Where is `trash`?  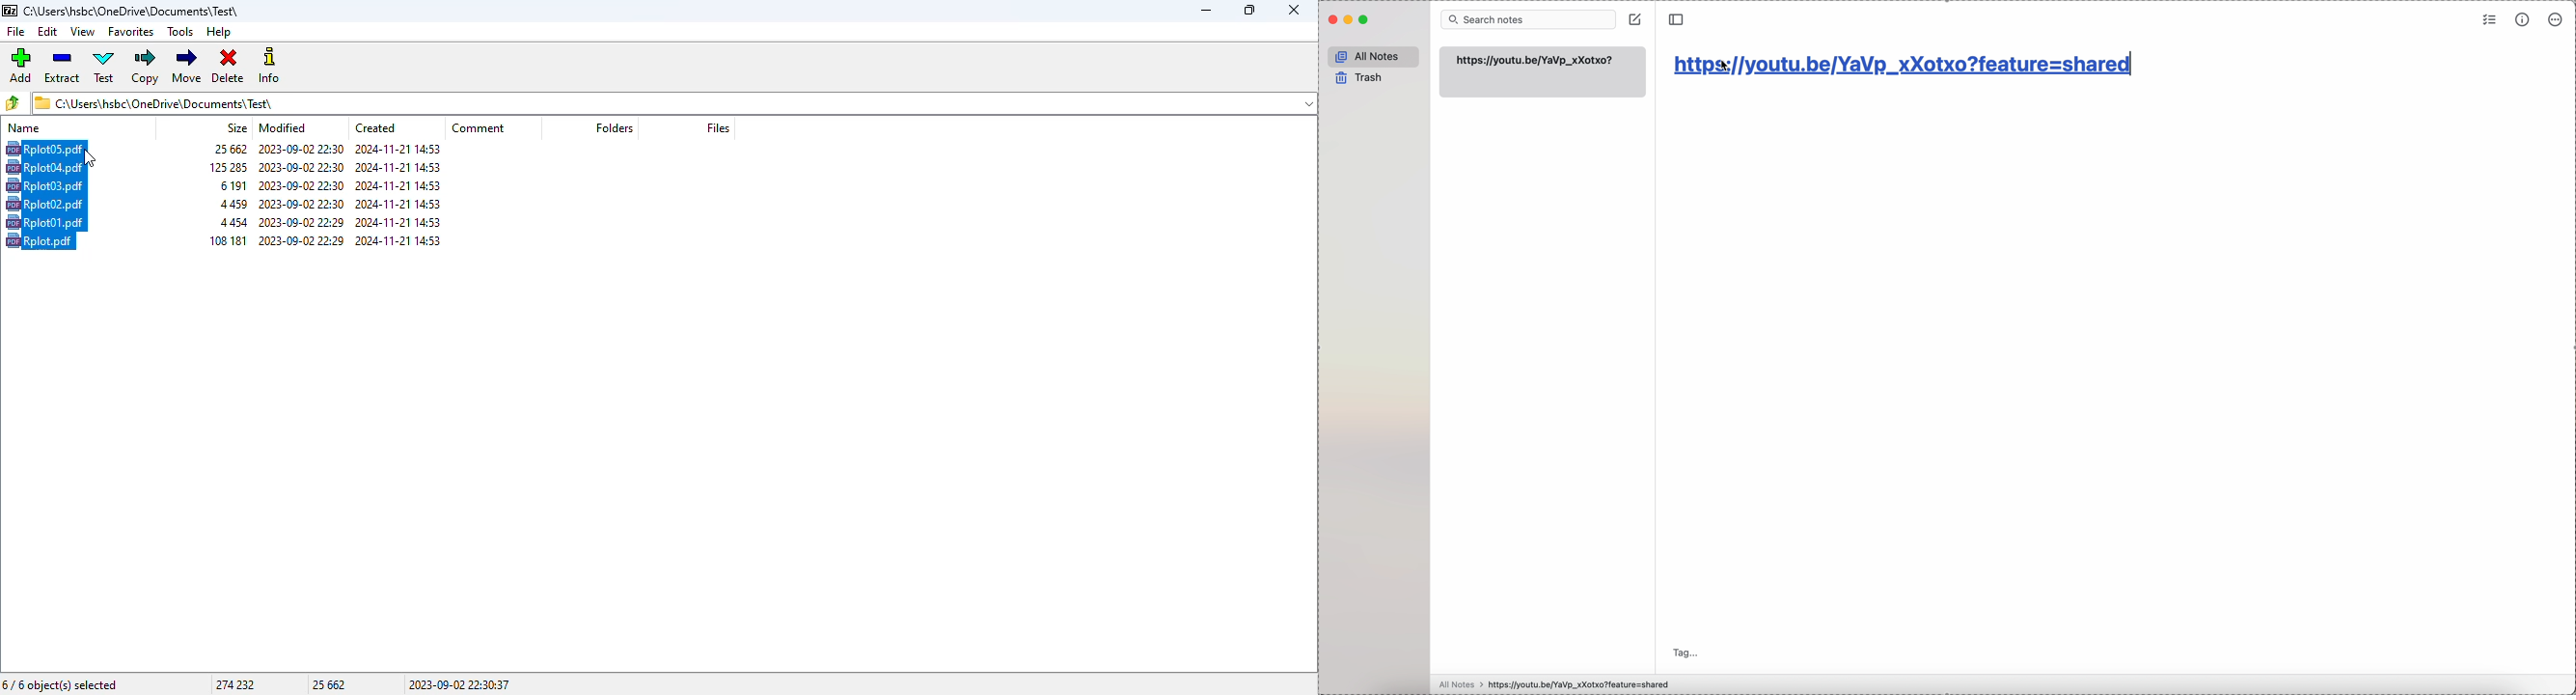
trash is located at coordinates (1360, 78).